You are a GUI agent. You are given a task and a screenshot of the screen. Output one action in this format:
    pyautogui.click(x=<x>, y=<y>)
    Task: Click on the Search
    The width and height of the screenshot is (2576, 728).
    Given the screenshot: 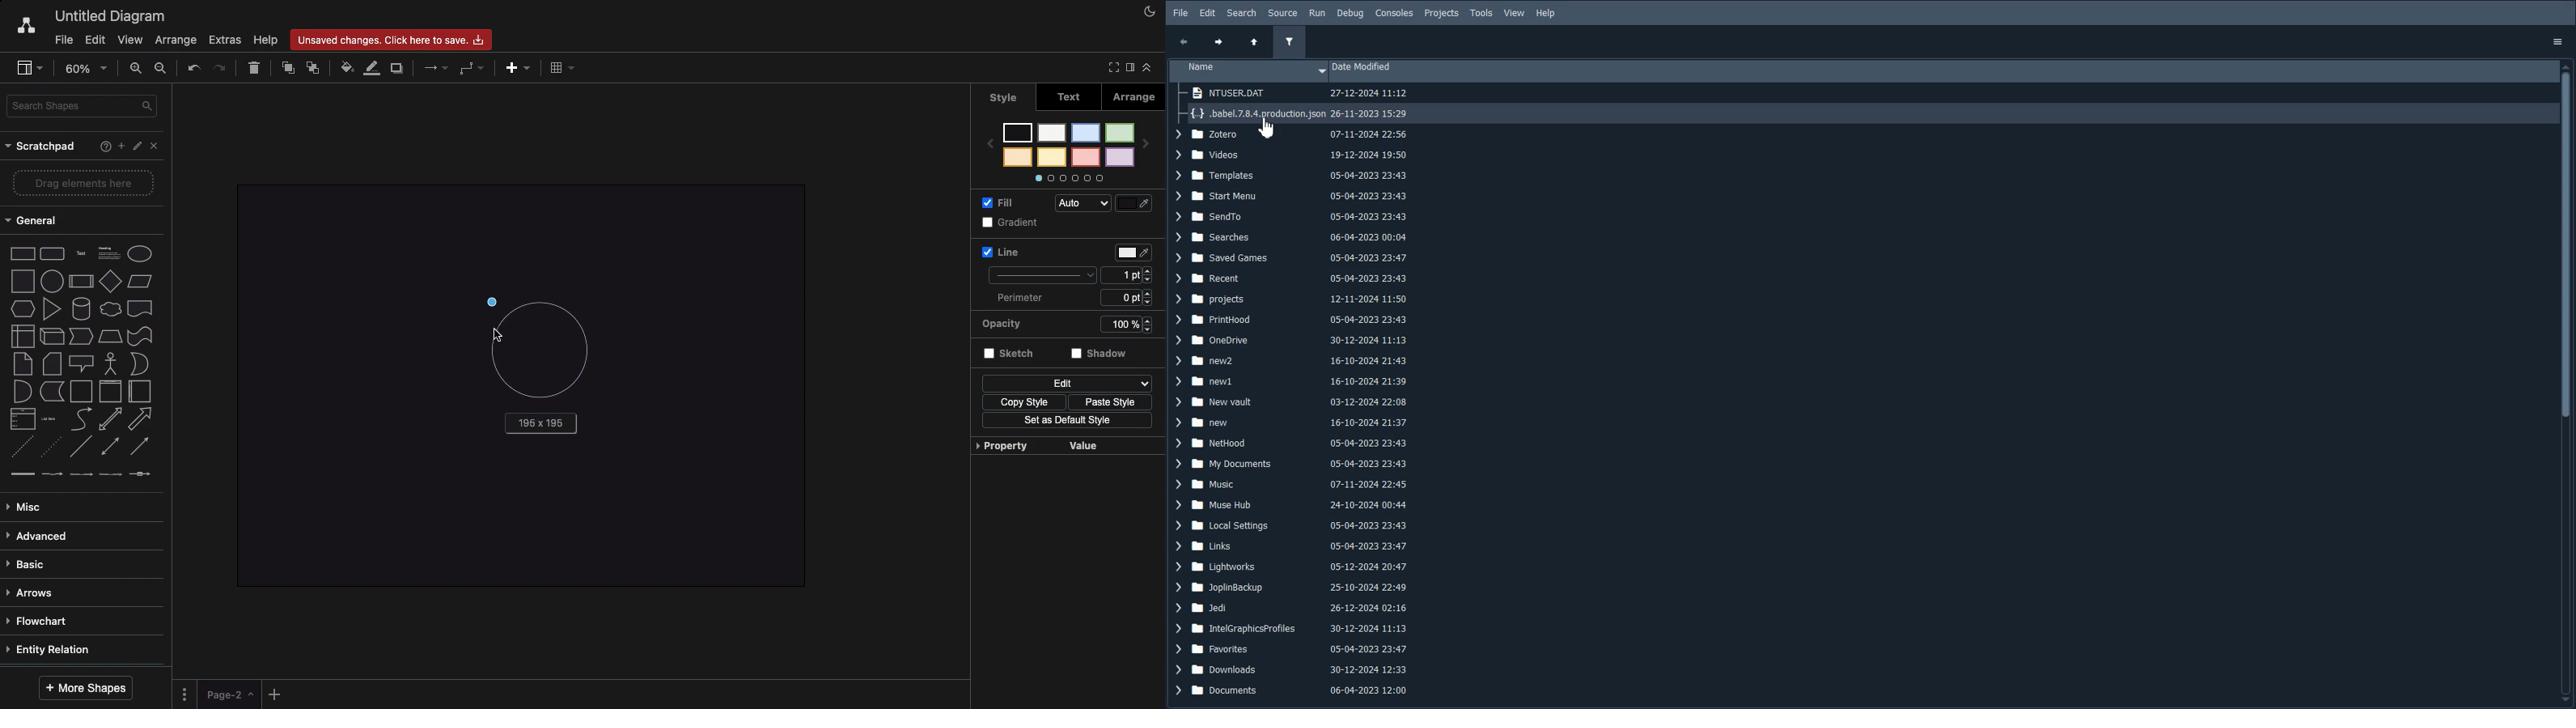 What is the action you would take?
    pyautogui.click(x=1241, y=13)
    